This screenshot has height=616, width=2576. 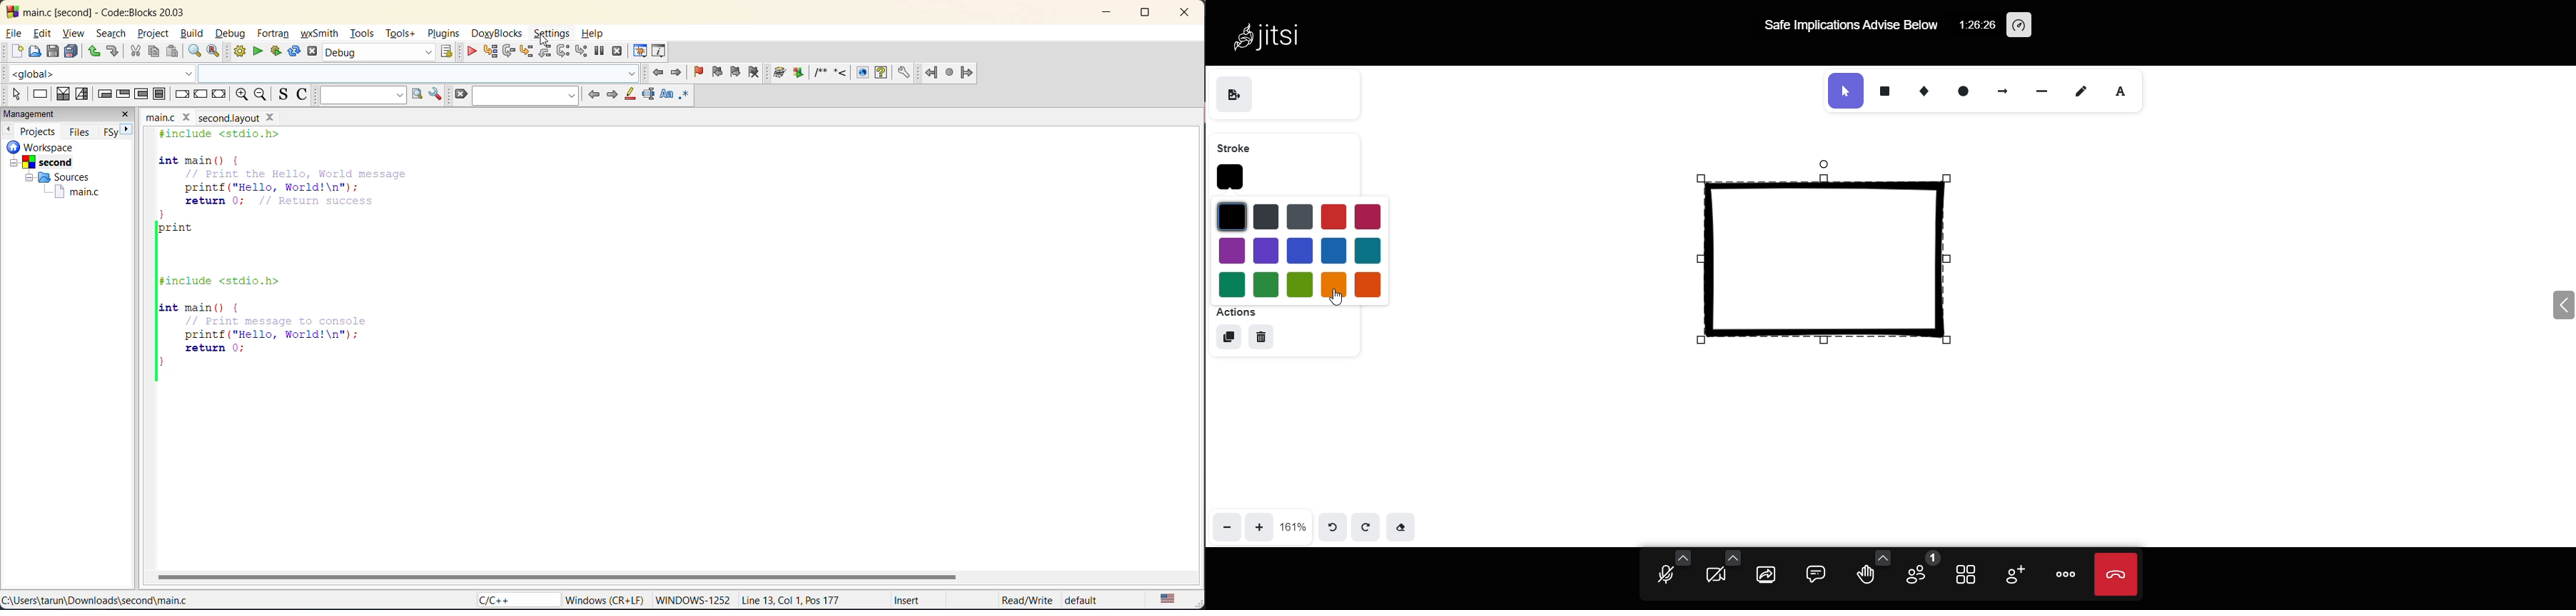 What do you see at coordinates (15, 33) in the screenshot?
I see `file` at bounding box center [15, 33].